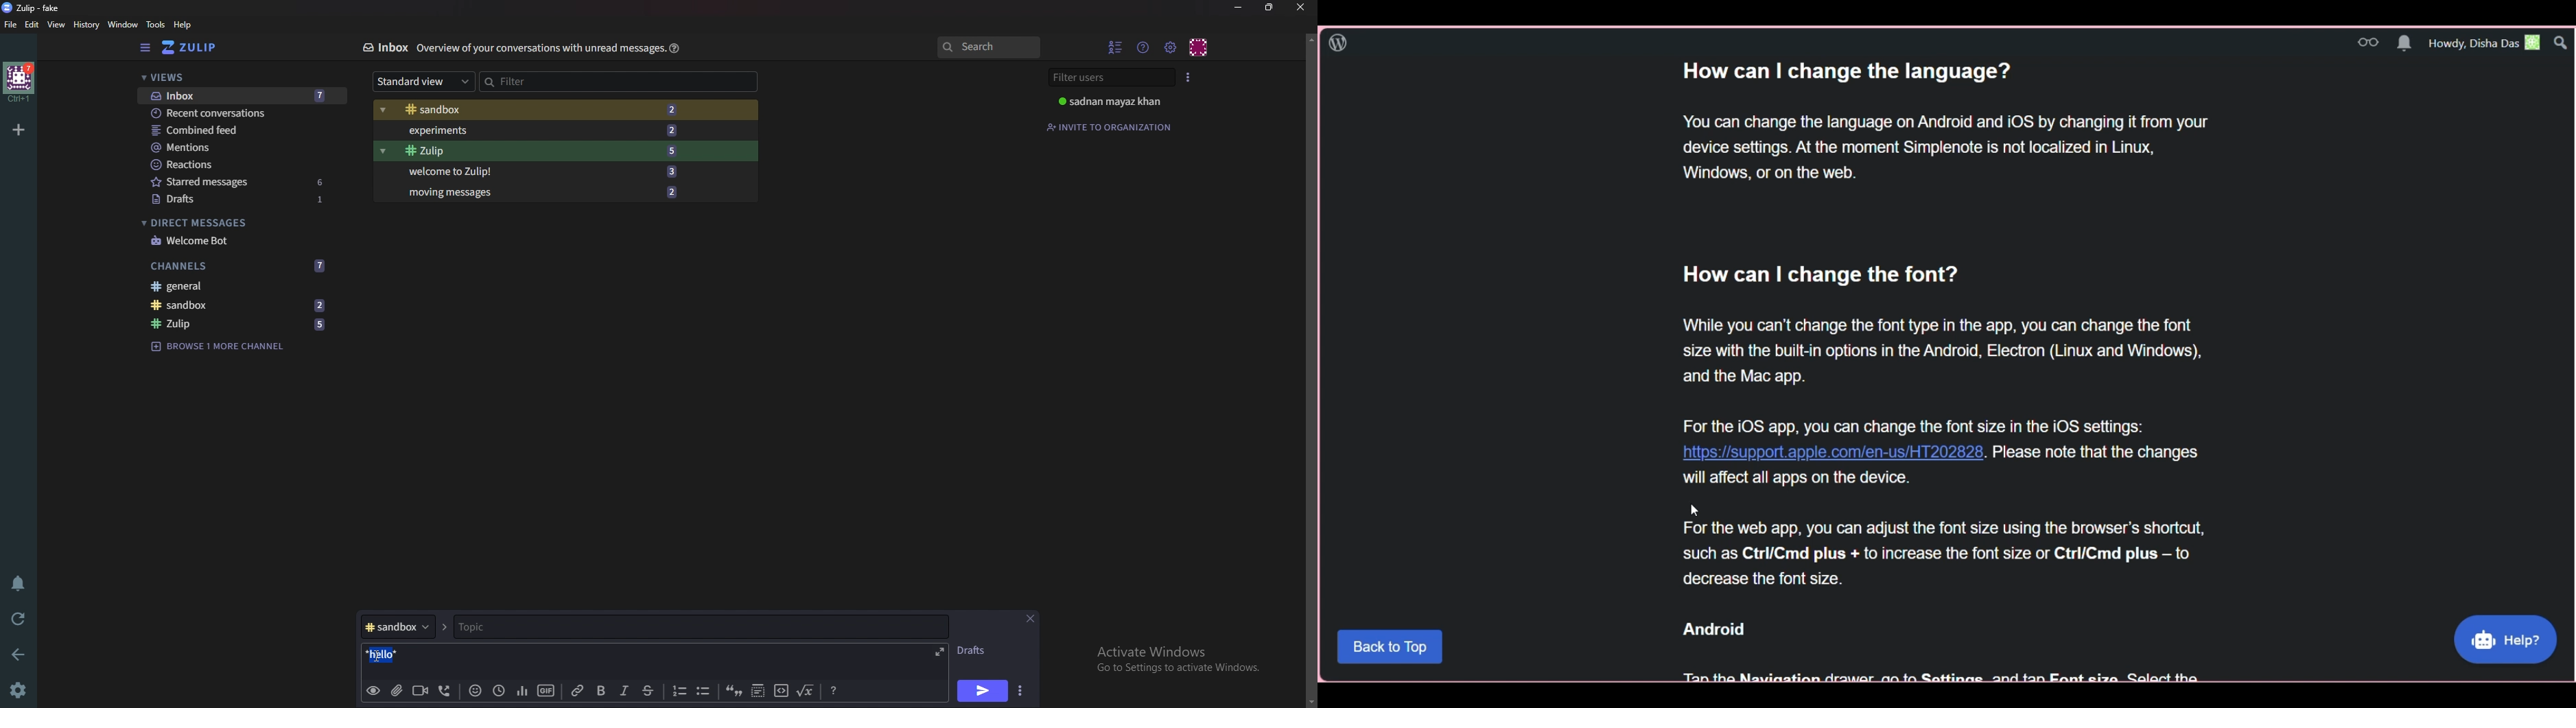 This screenshot has height=728, width=2576. Describe the element at coordinates (1106, 77) in the screenshot. I see `Filter users` at that location.